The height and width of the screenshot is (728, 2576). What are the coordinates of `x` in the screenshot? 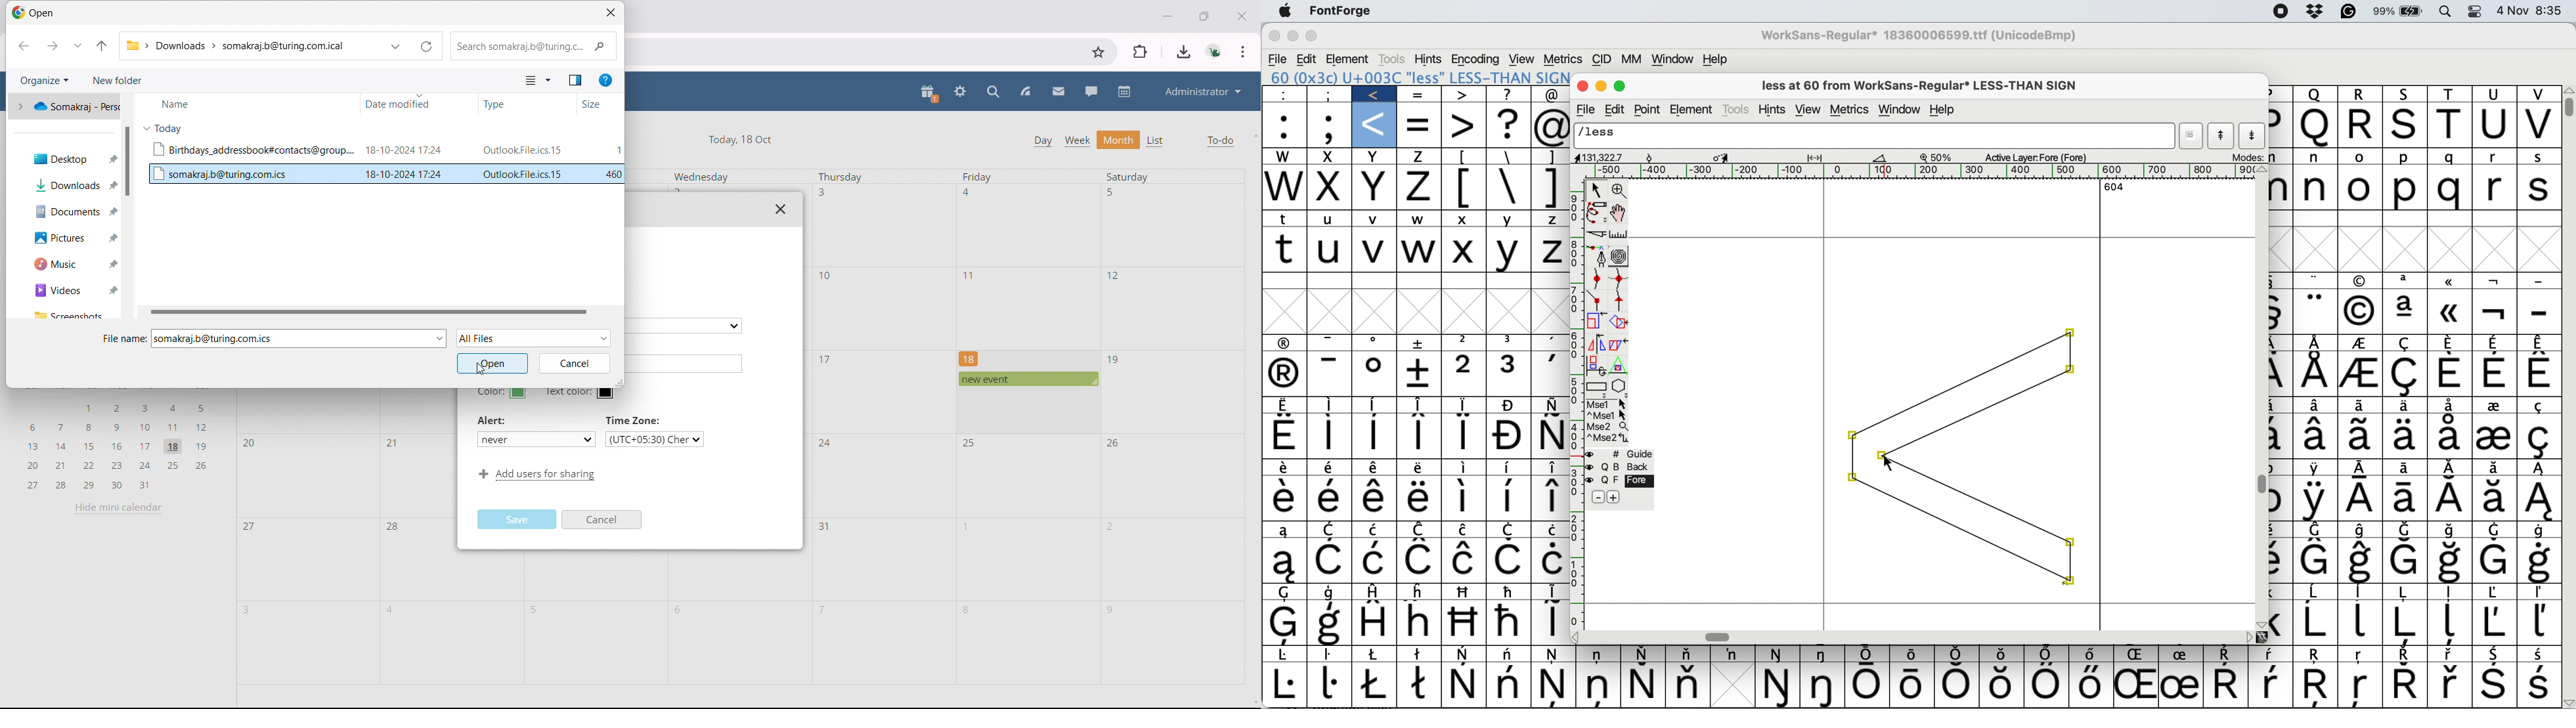 It's located at (1464, 220).